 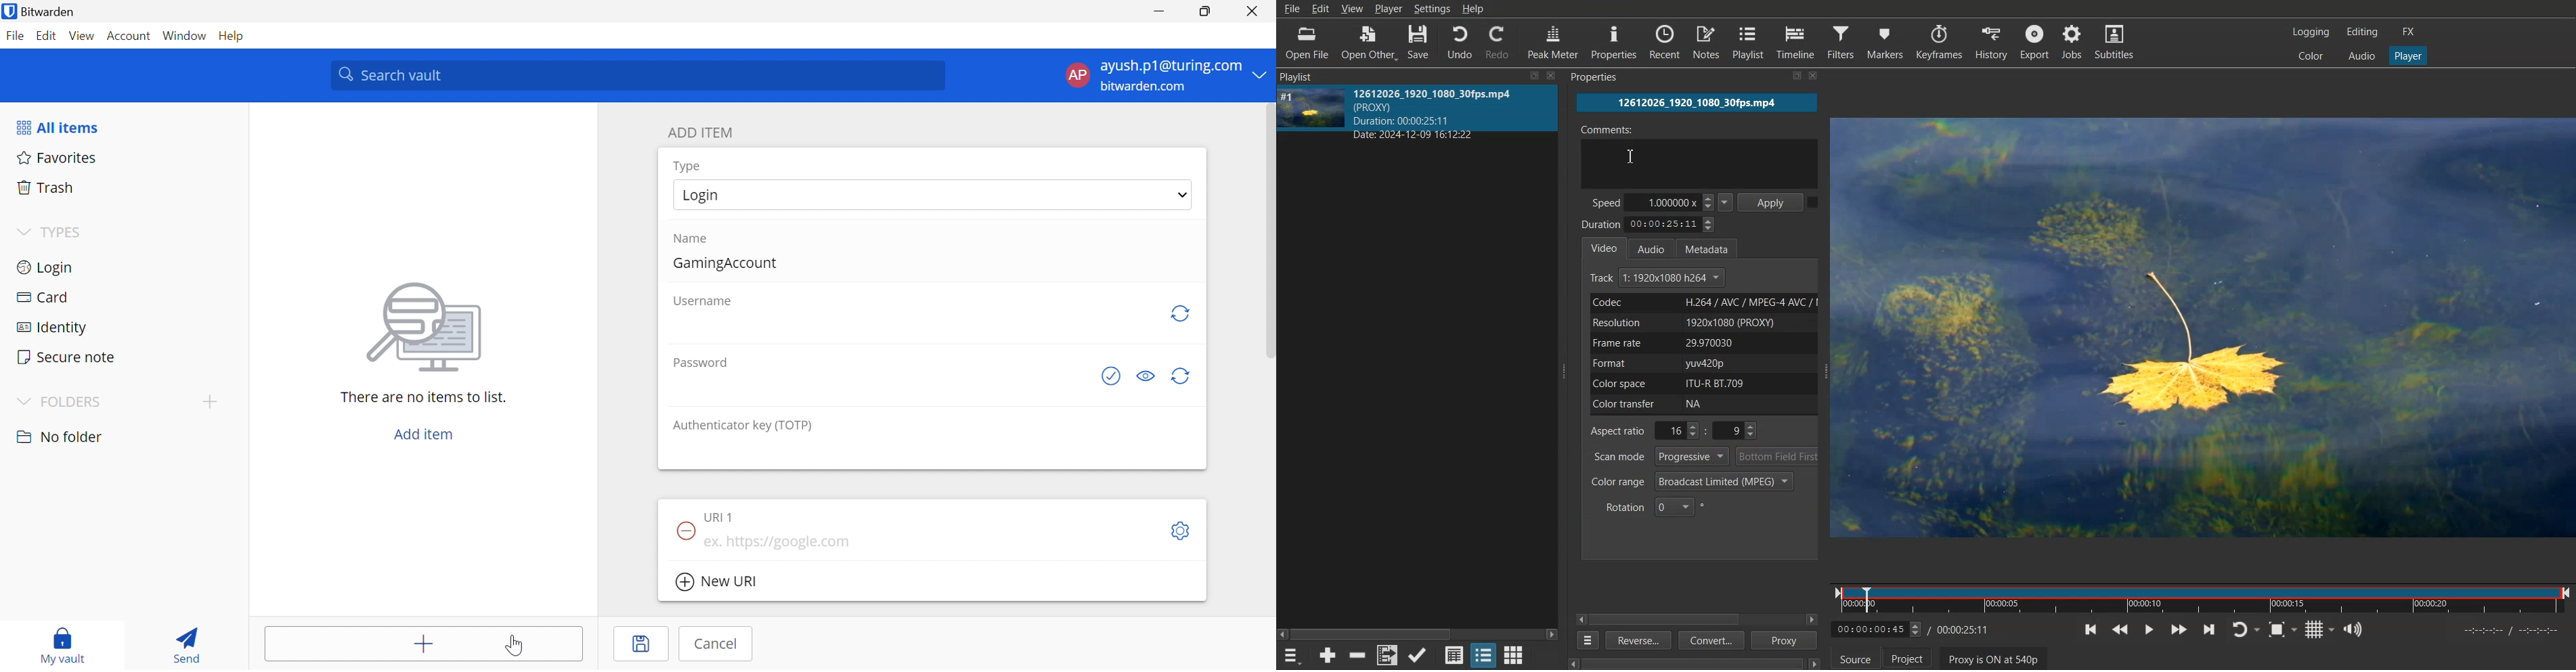 What do you see at coordinates (1855, 657) in the screenshot?
I see `Source` at bounding box center [1855, 657].